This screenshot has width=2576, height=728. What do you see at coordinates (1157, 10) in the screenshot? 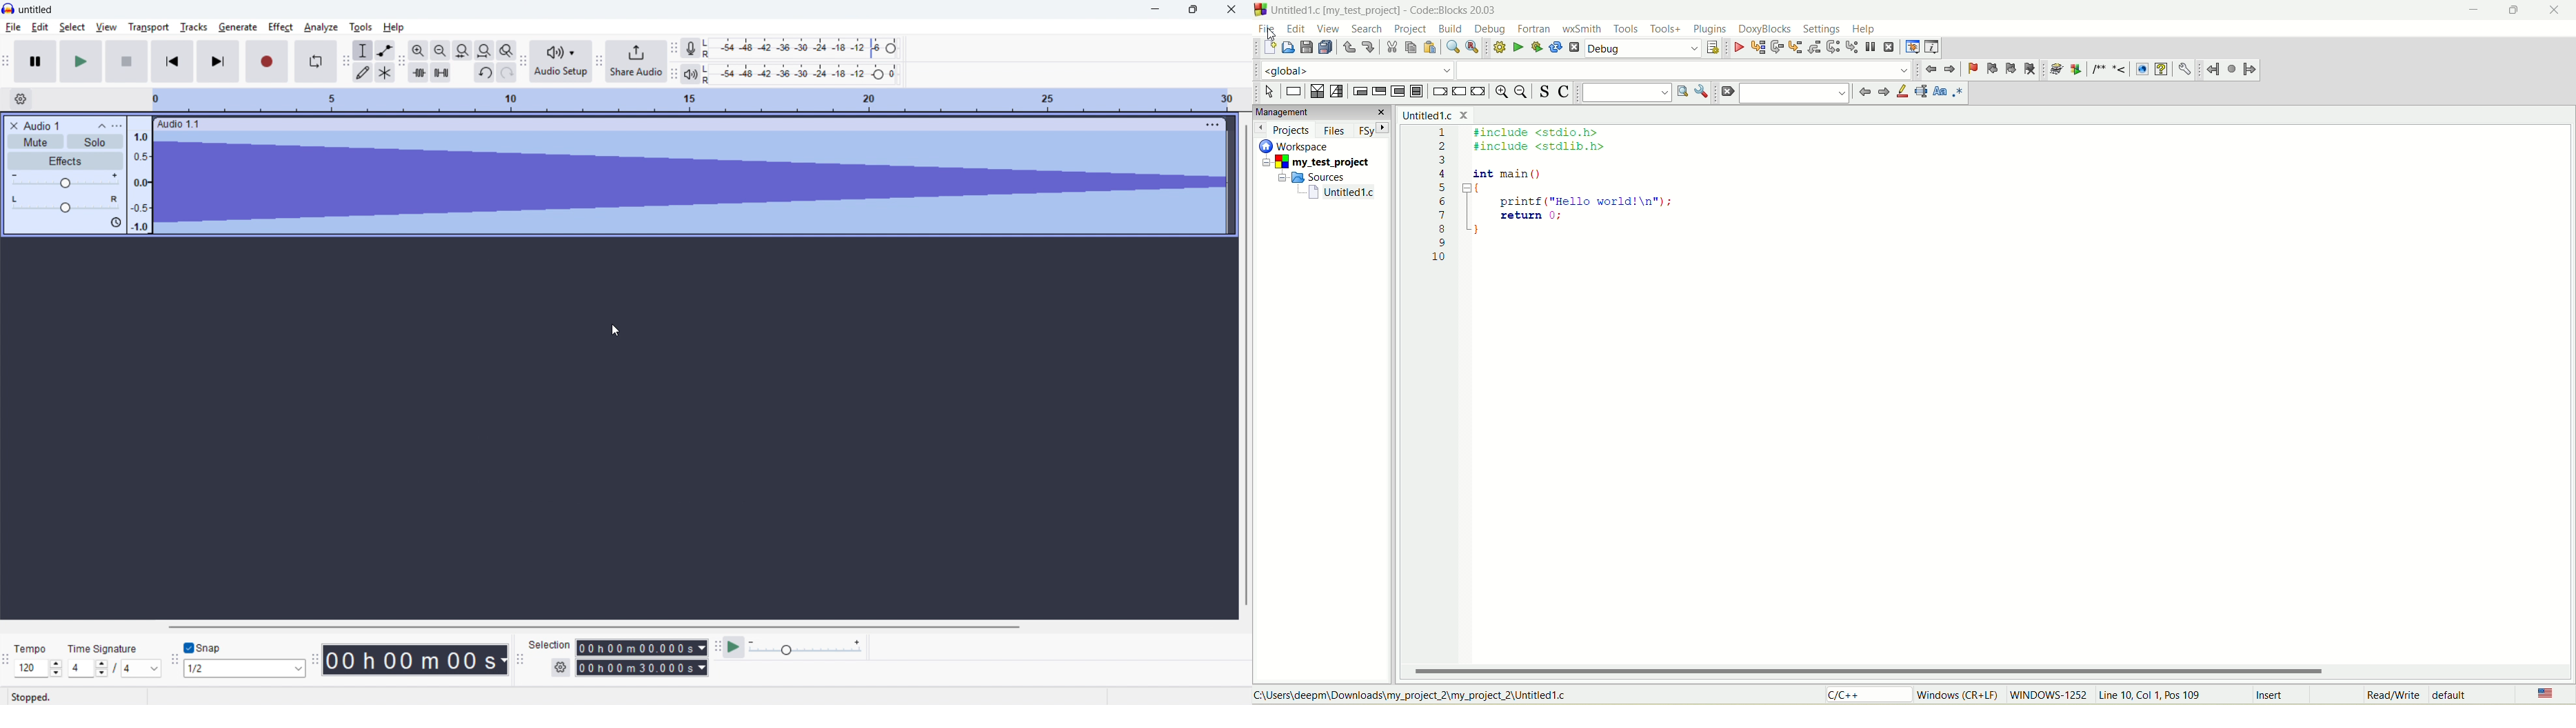
I see `minimise ` at bounding box center [1157, 10].